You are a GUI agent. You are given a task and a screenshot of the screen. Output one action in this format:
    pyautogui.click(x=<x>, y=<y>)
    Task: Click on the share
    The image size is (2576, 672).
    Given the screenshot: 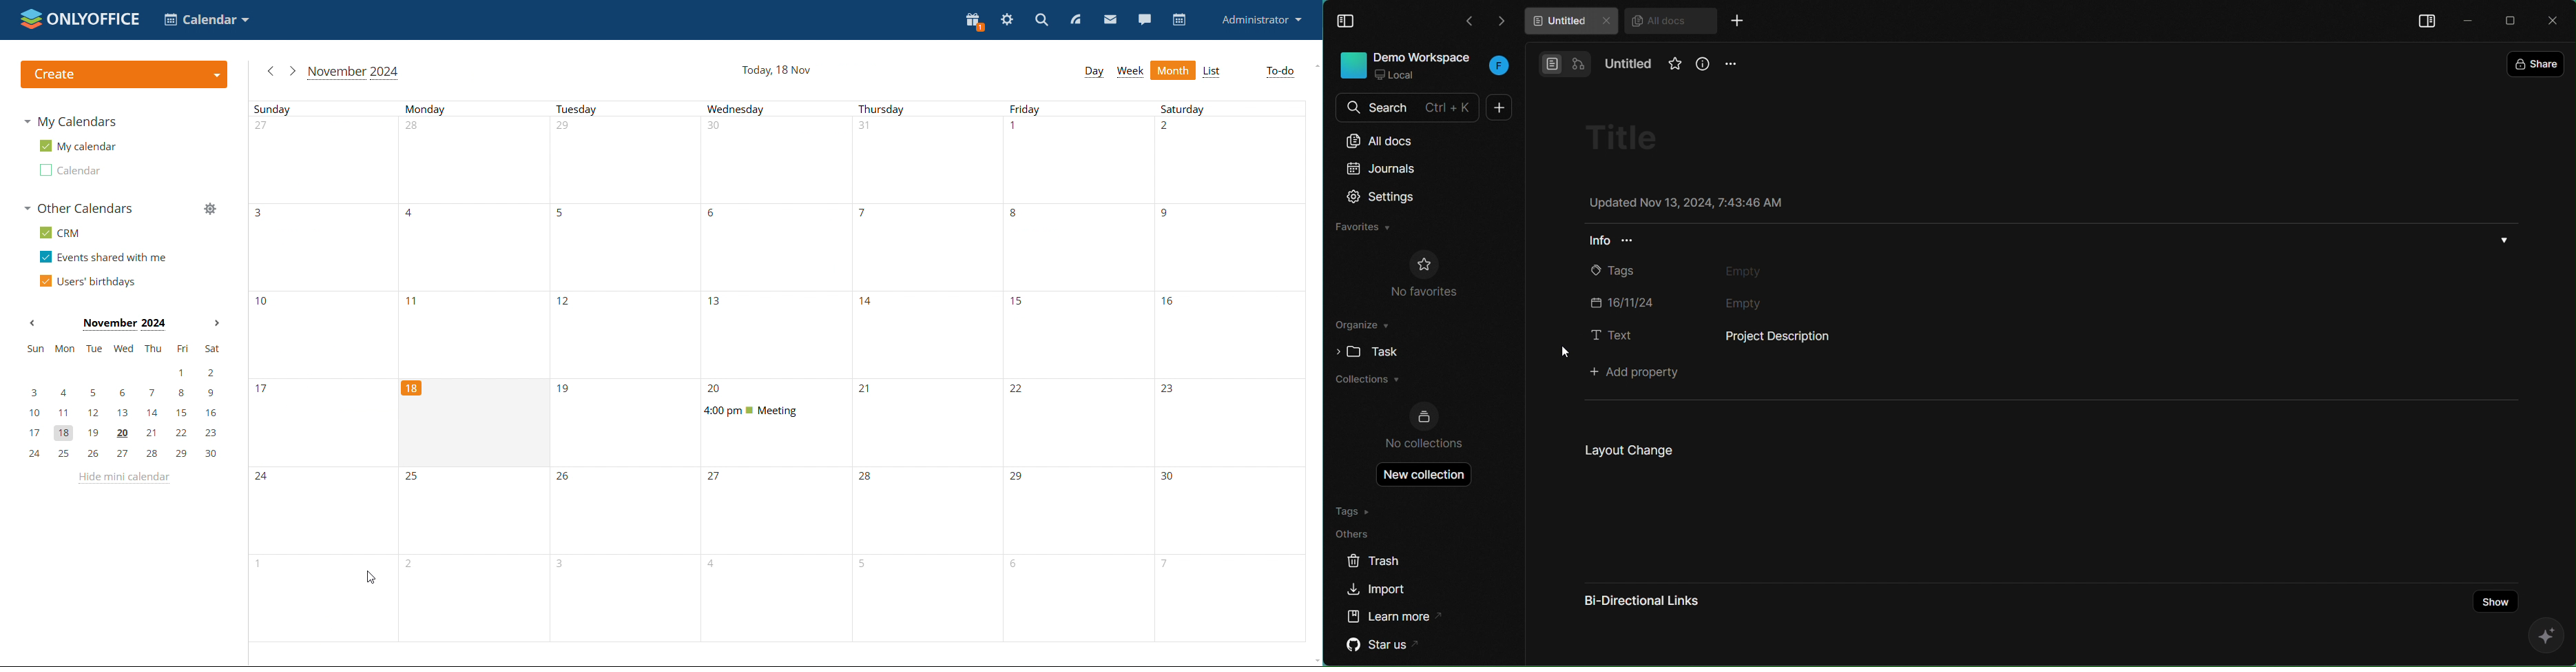 What is the action you would take?
    pyautogui.click(x=2538, y=61)
    